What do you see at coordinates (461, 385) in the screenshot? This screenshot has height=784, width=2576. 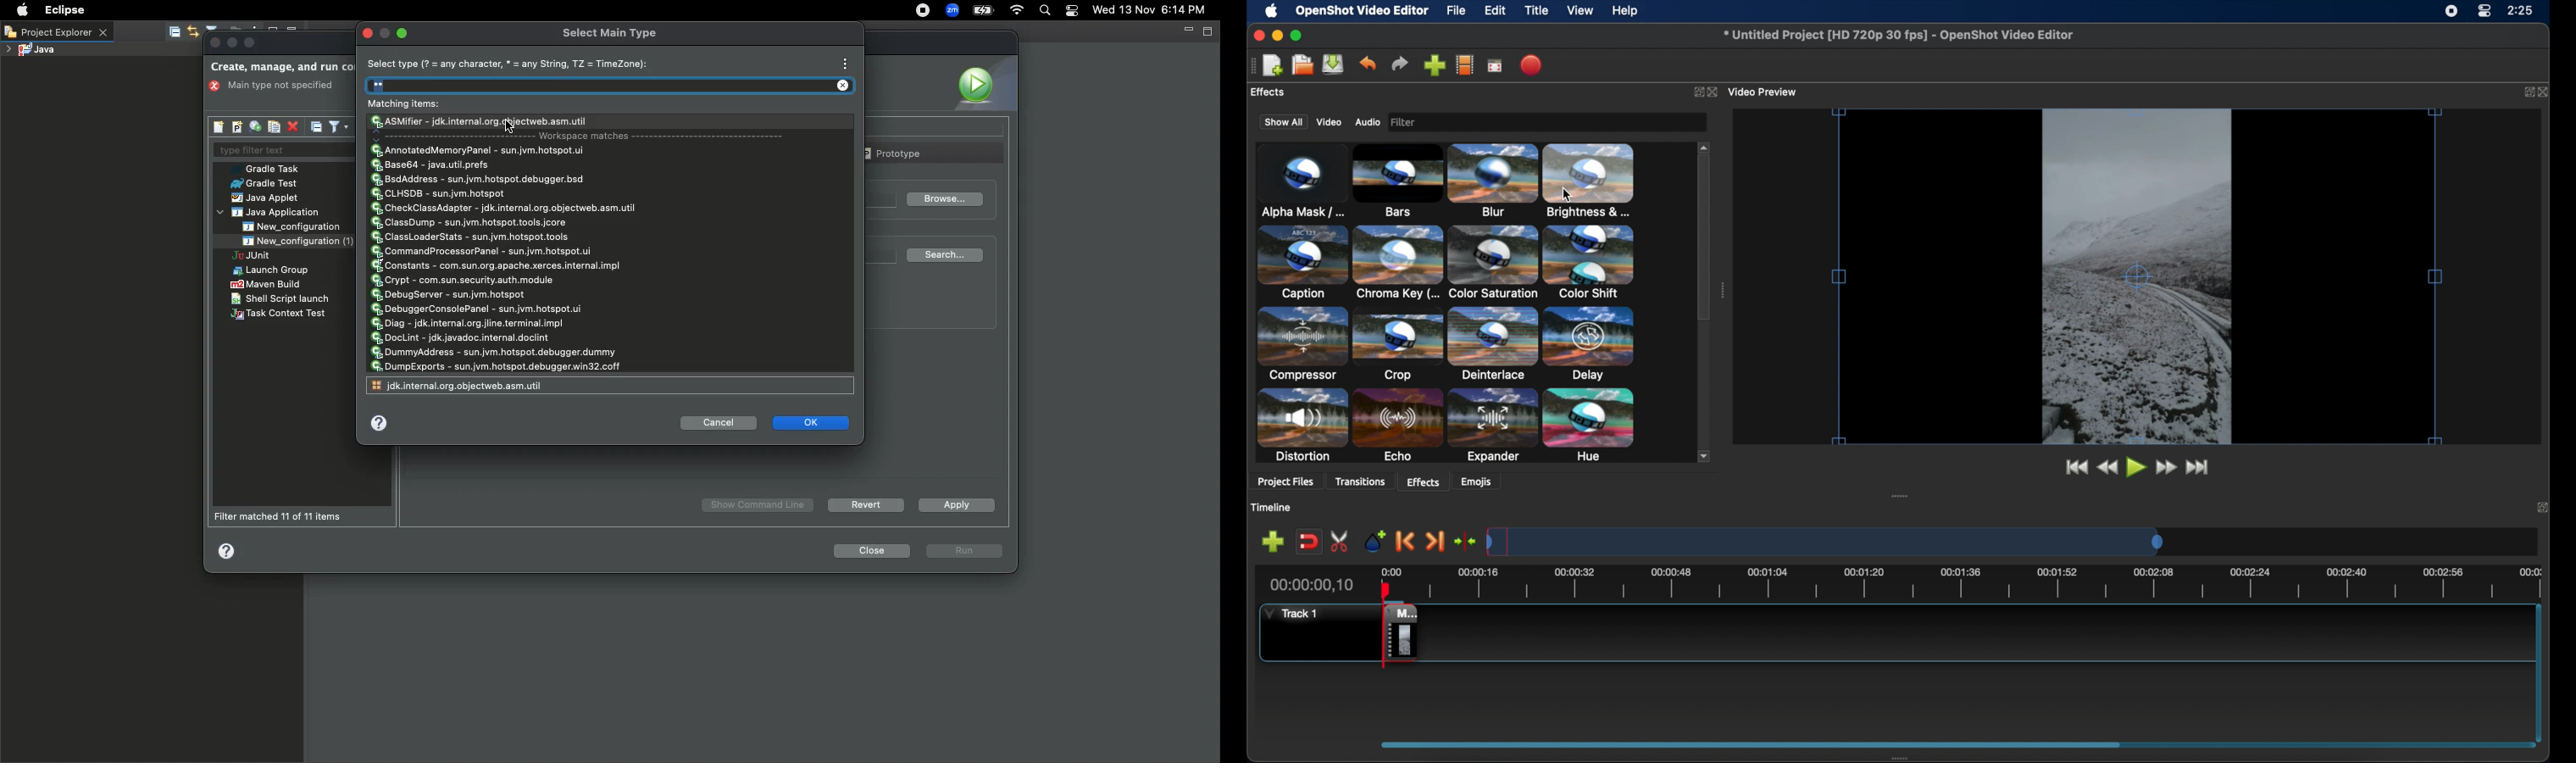 I see `jsk.internal.org.objectiveweb.asm.util` at bounding box center [461, 385].